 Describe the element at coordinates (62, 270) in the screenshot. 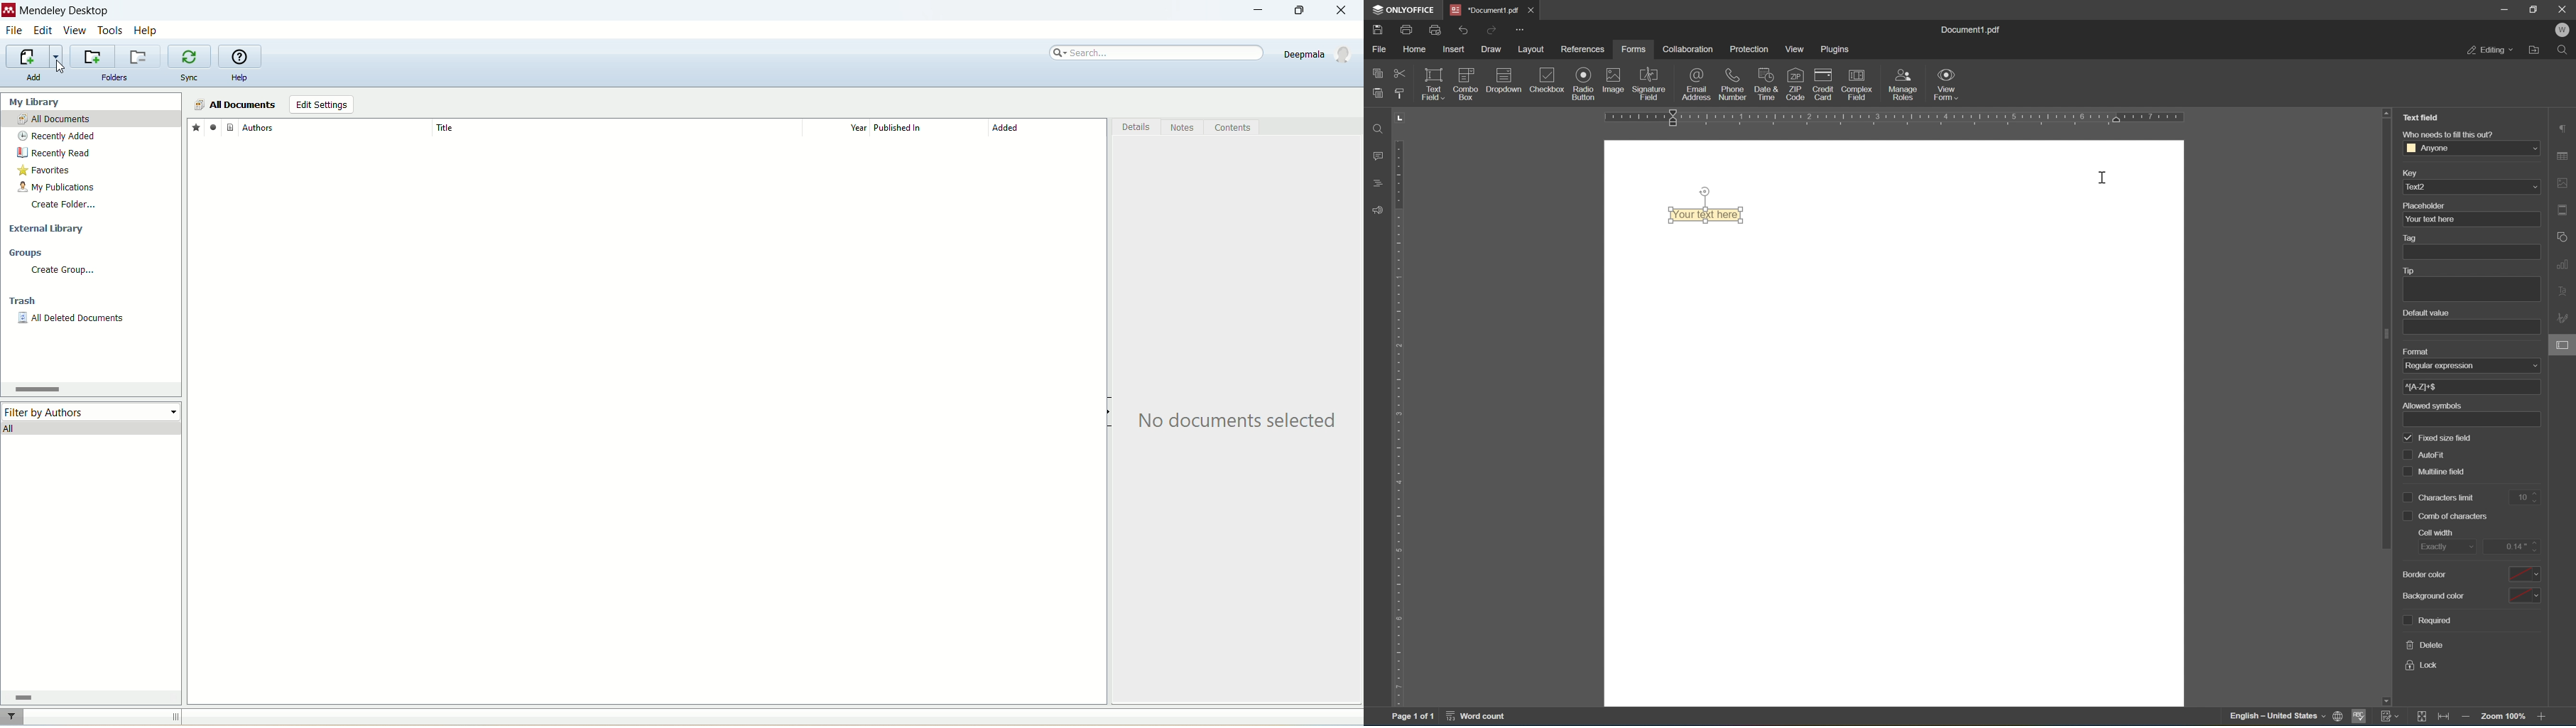

I see `create group` at that location.